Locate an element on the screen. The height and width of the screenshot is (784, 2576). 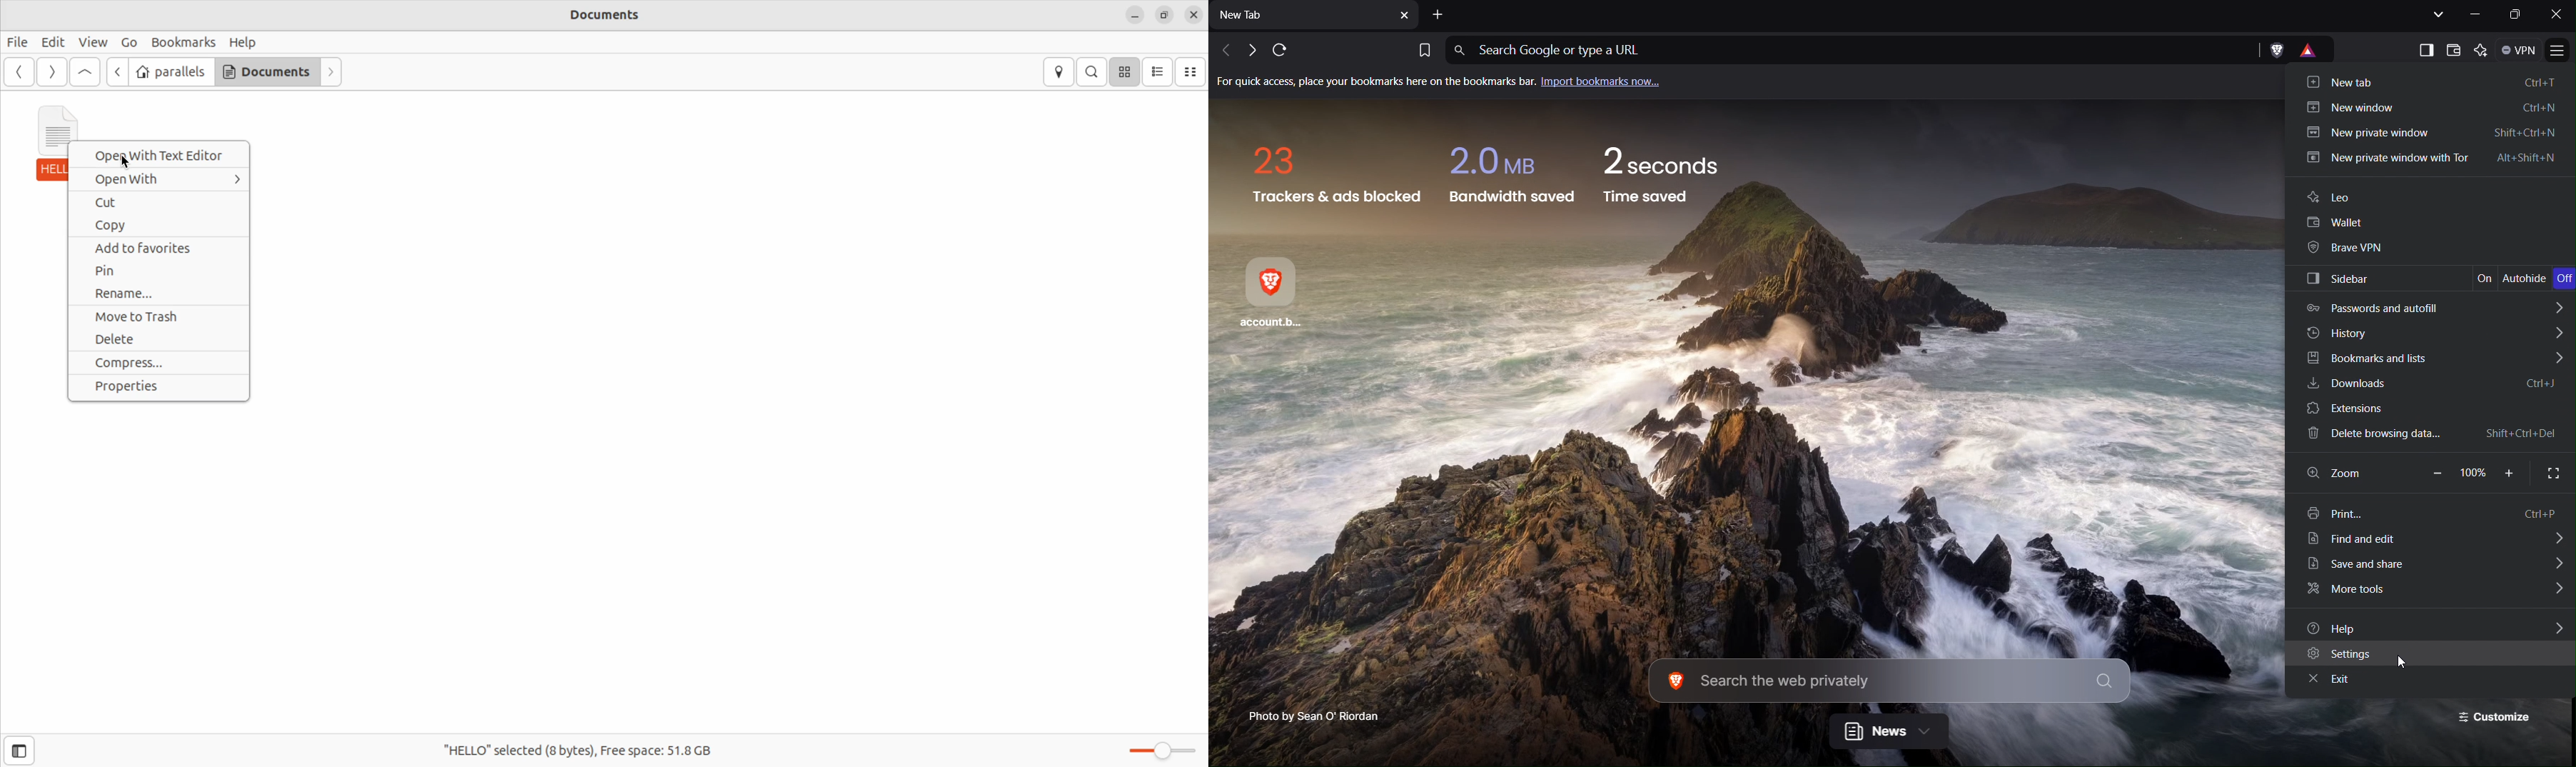
back is located at coordinates (17, 73).